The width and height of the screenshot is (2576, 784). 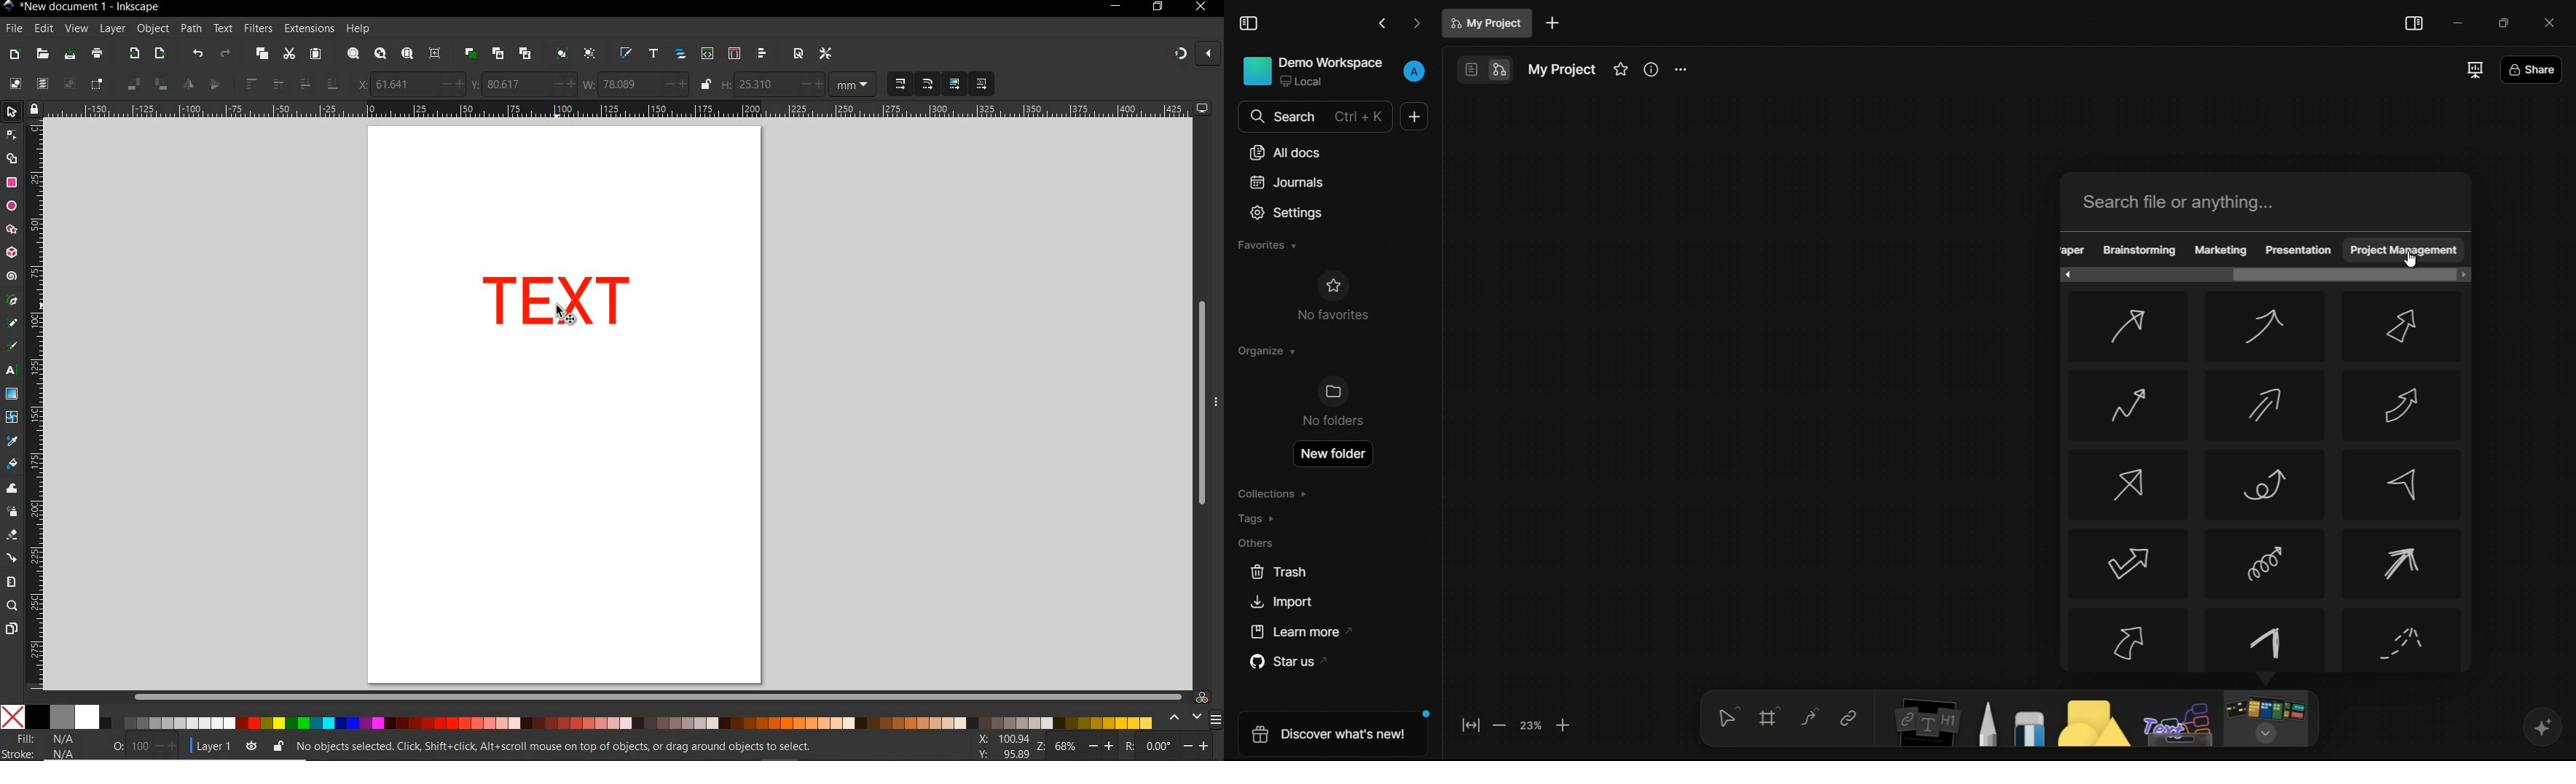 What do you see at coordinates (251, 744) in the screenshot?
I see `toggle current layer visibility` at bounding box center [251, 744].